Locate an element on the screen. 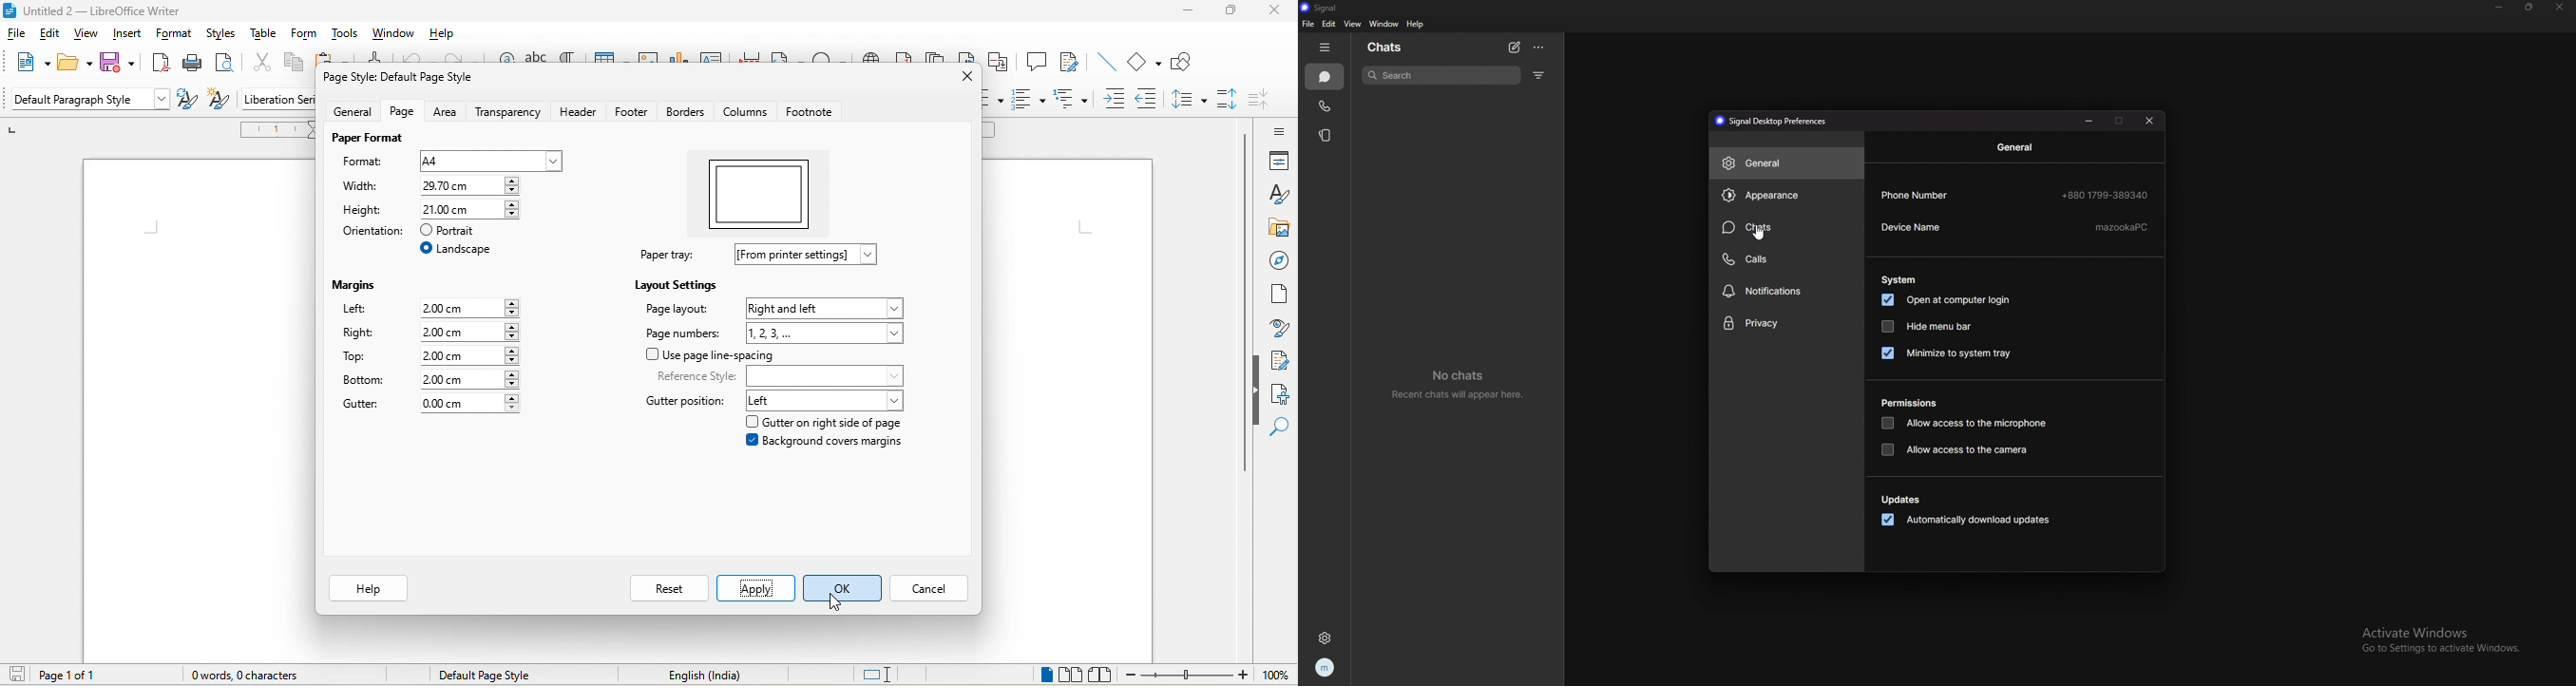  hide is located at coordinates (1256, 391).